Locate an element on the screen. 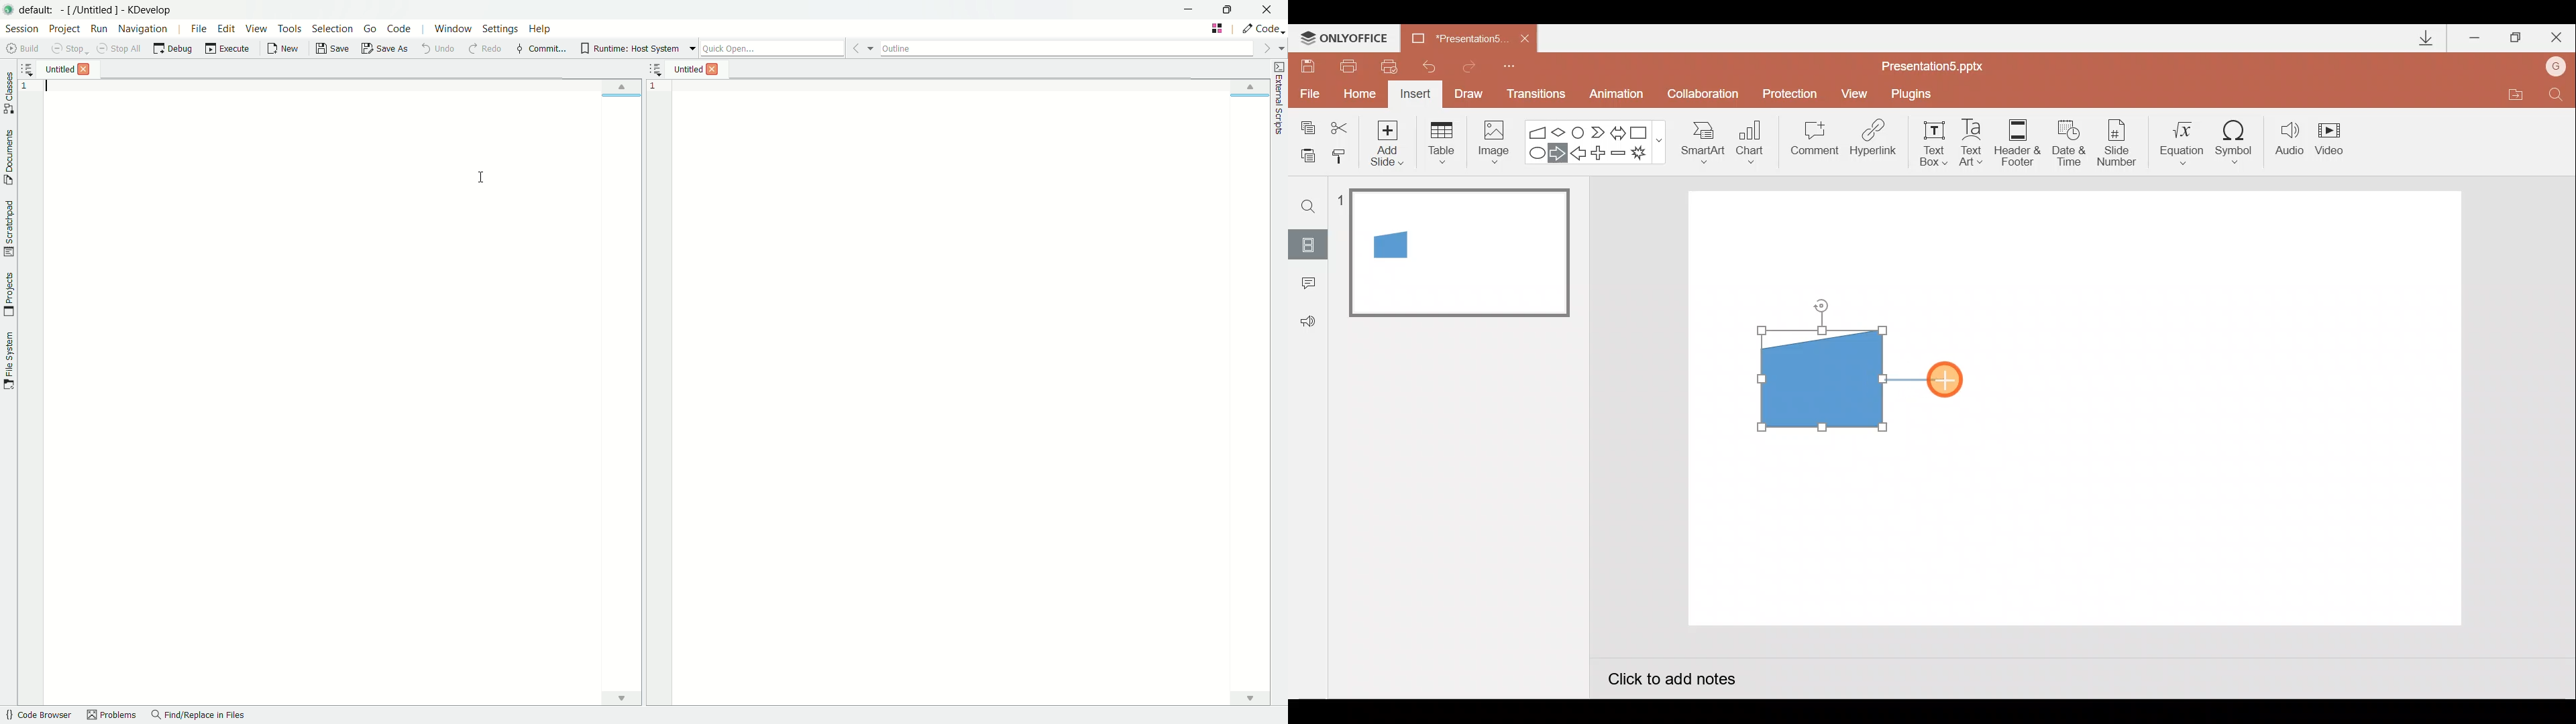 The height and width of the screenshot is (728, 2576). Arrow is located at coordinates (1915, 377).